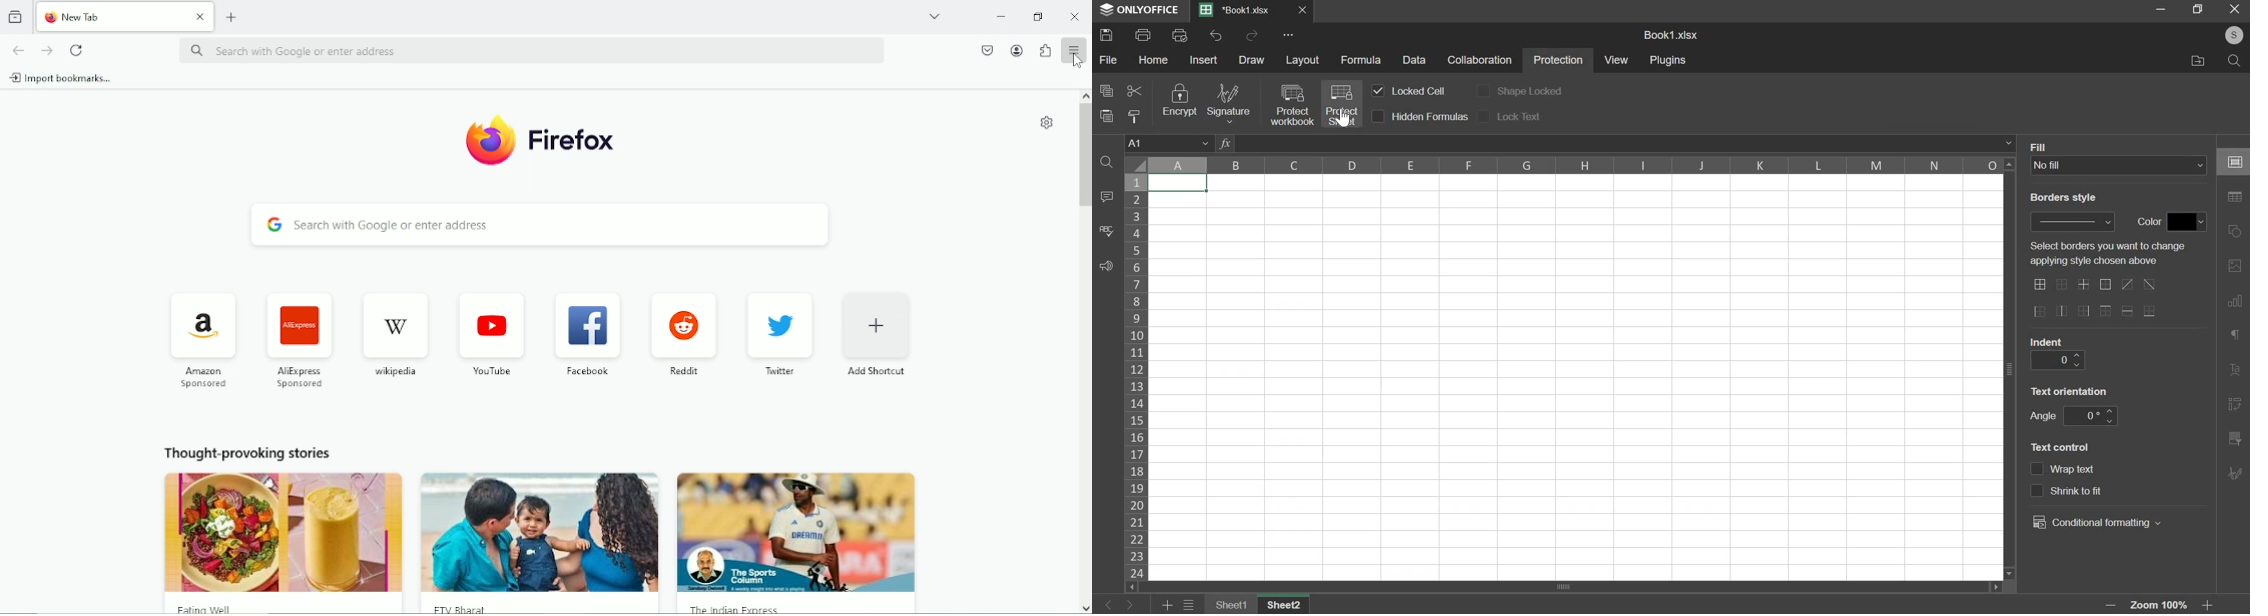 The width and height of the screenshot is (2268, 616). I want to click on right side bar, so click(2236, 265).